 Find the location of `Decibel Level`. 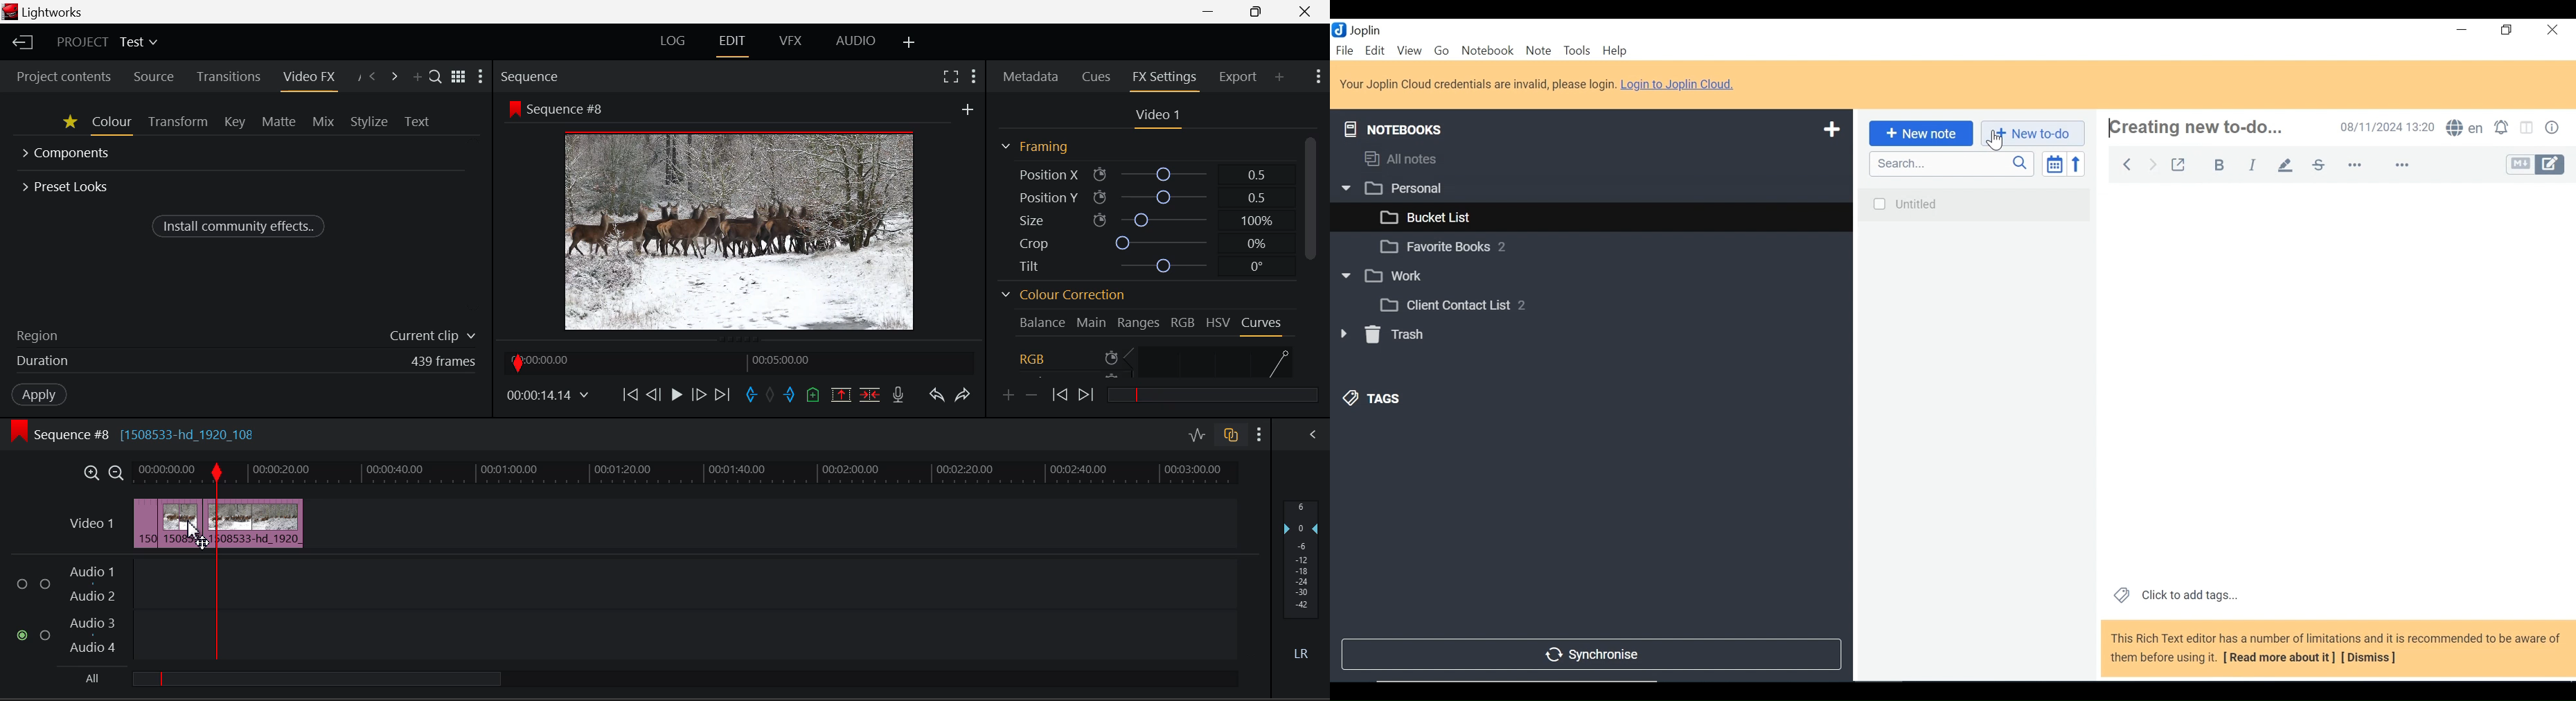

Decibel Level is located at coordinates (1300, 577).